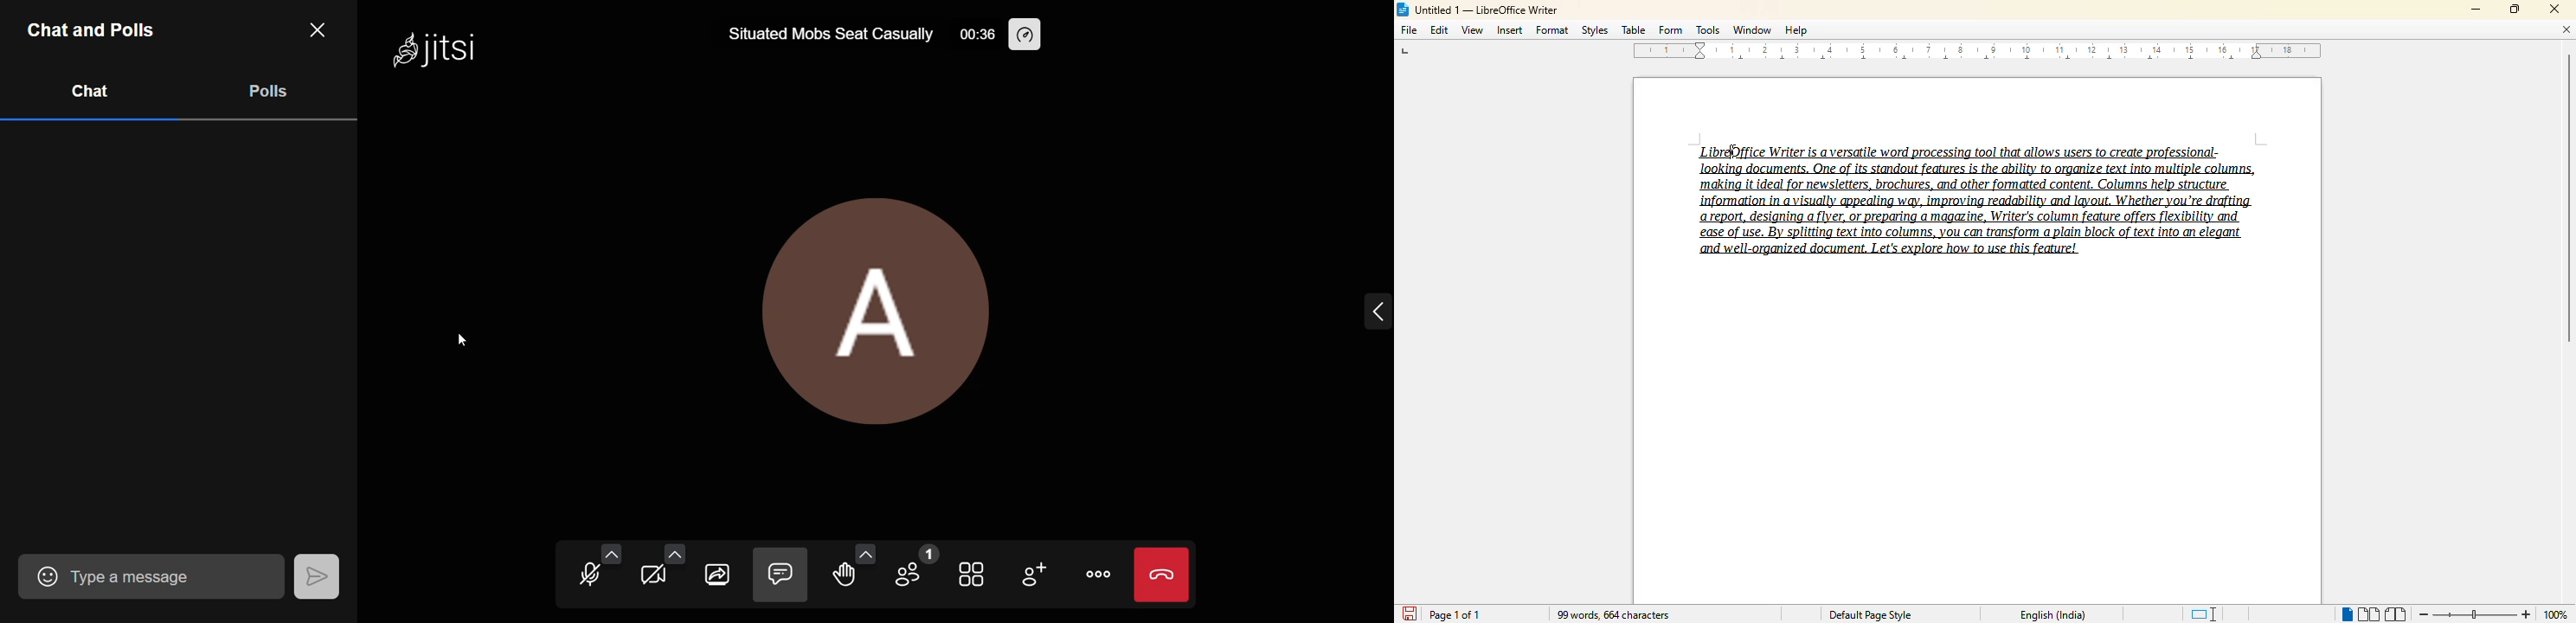 Image resolution: width=2576 pixels, height=644 pixels. What do you see at coordinates (439, 46) in the screenshot?
I see `Jitsi` at bounding box center [439, 46].